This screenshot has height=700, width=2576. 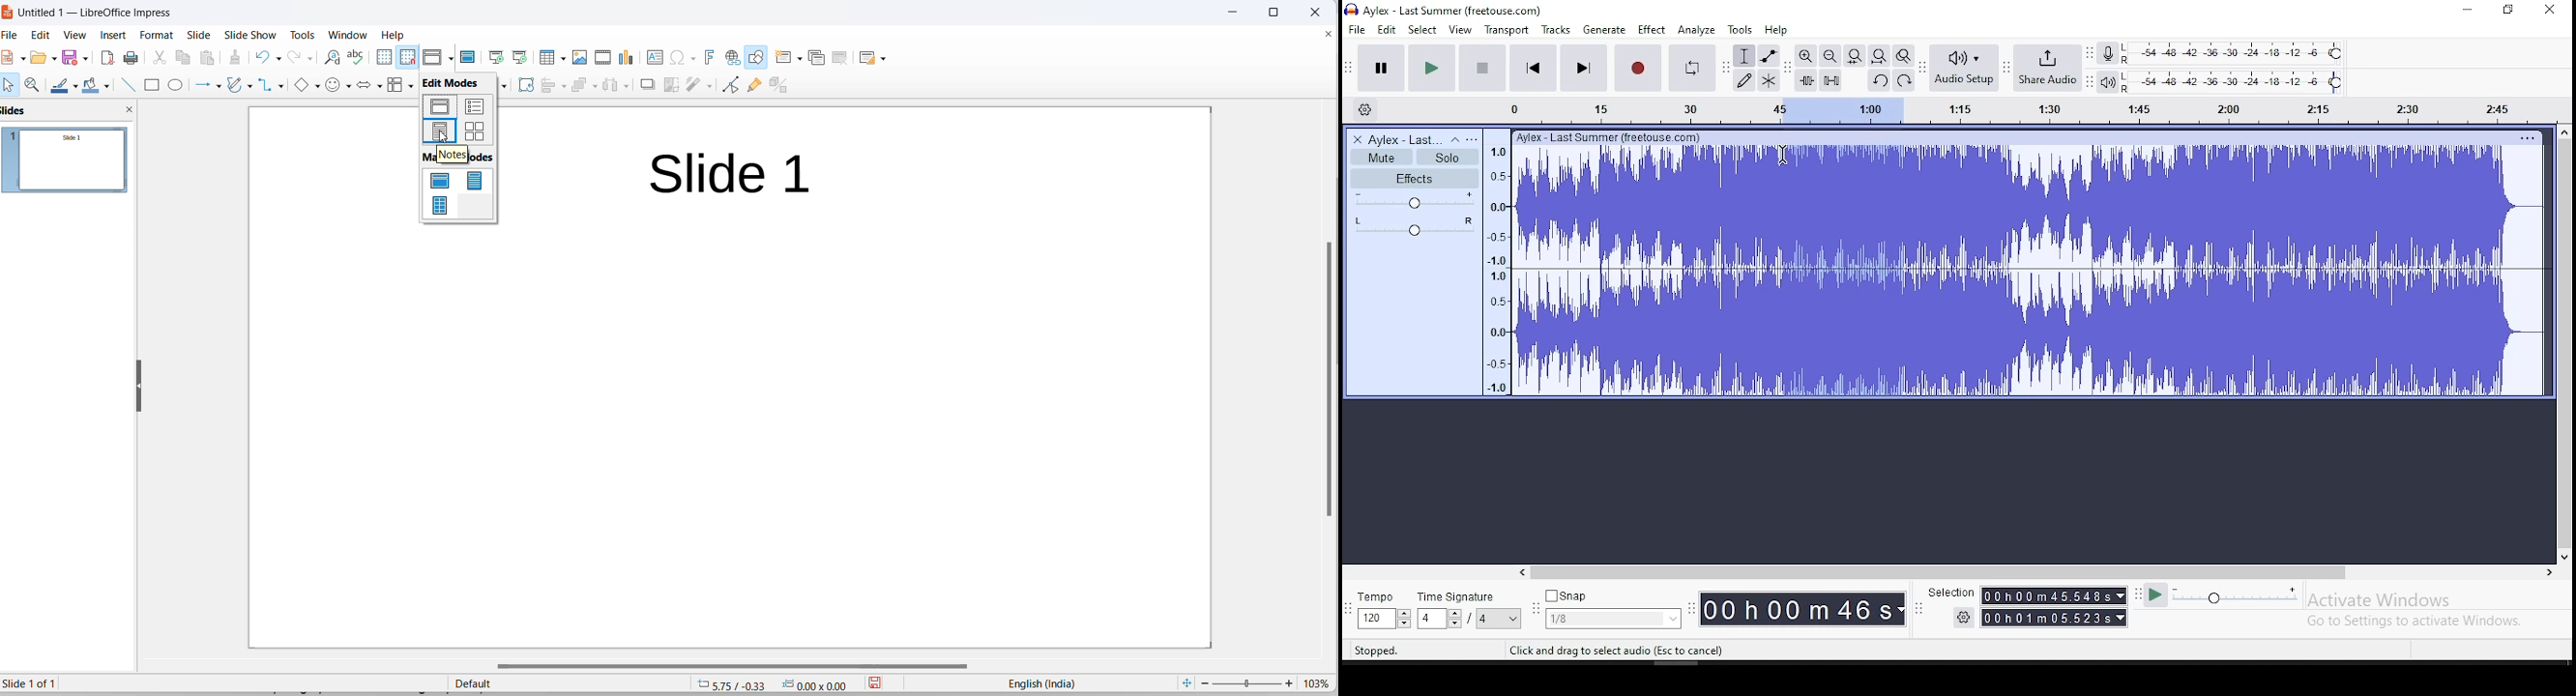 What do you see at coordinates (1878, 80) in the screenshot?
I see `undo` at bounding box center [1878, 80].